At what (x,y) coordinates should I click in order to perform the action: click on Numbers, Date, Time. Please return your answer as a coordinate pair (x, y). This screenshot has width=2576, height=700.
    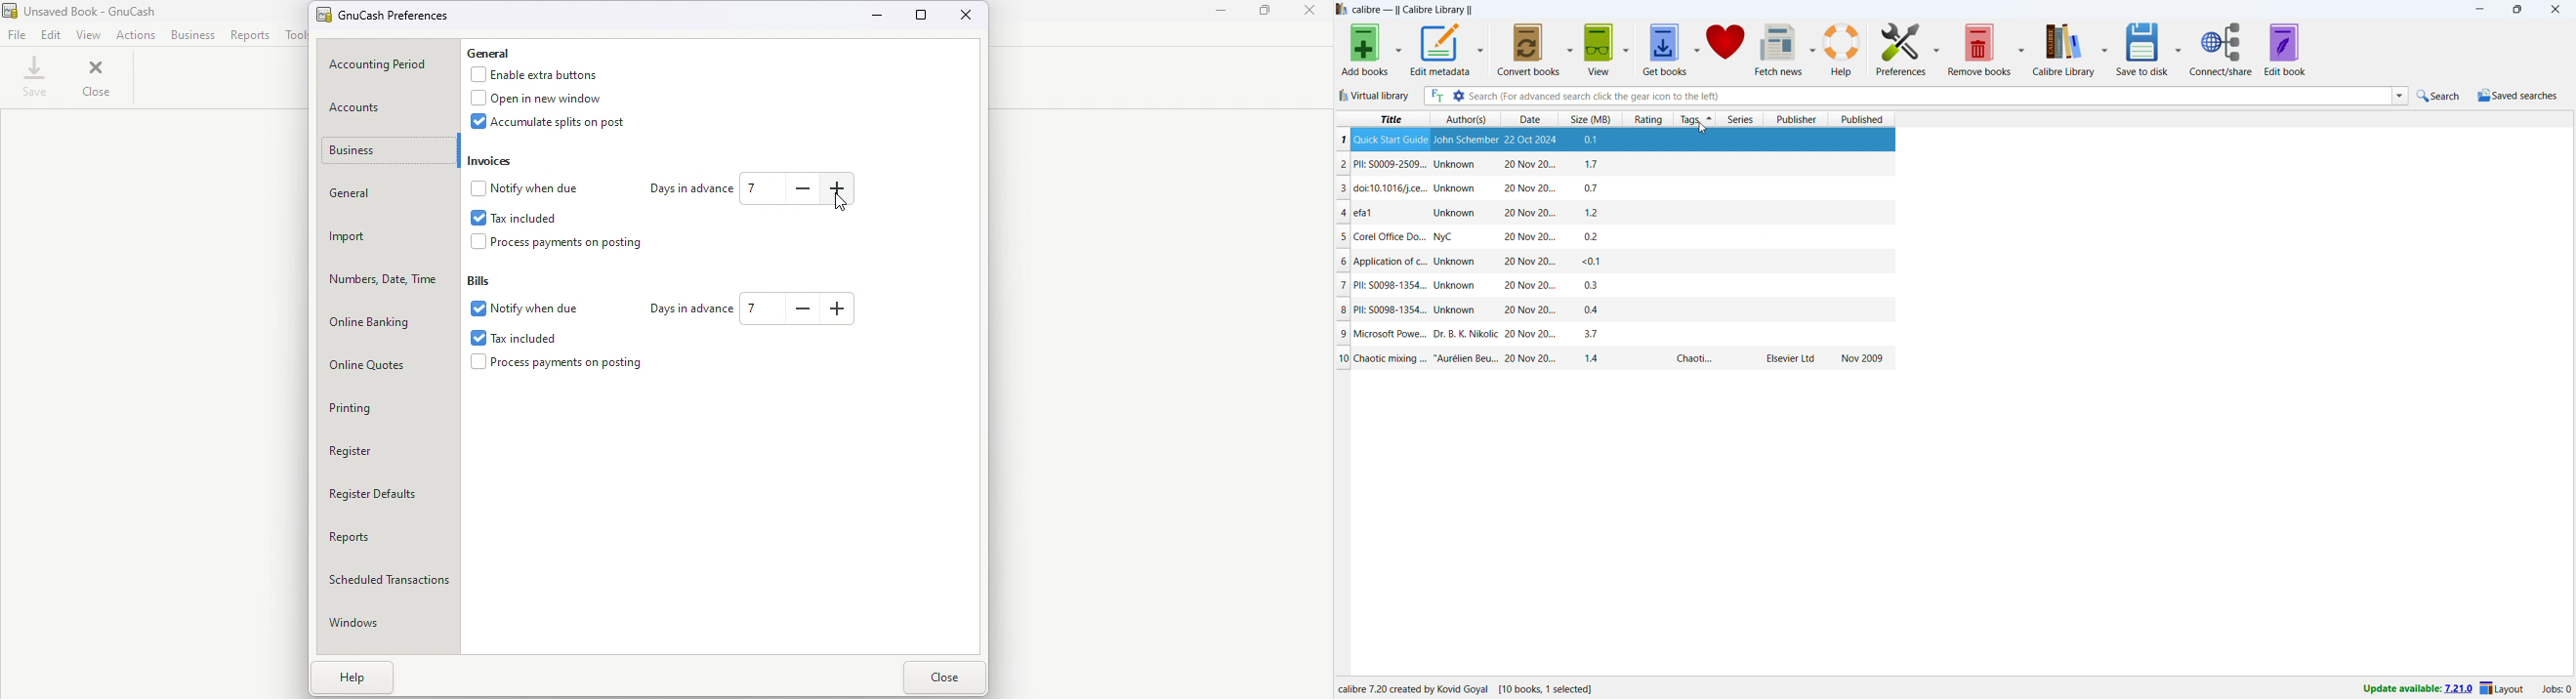
    Looking at the image, I should click on (384, 281).